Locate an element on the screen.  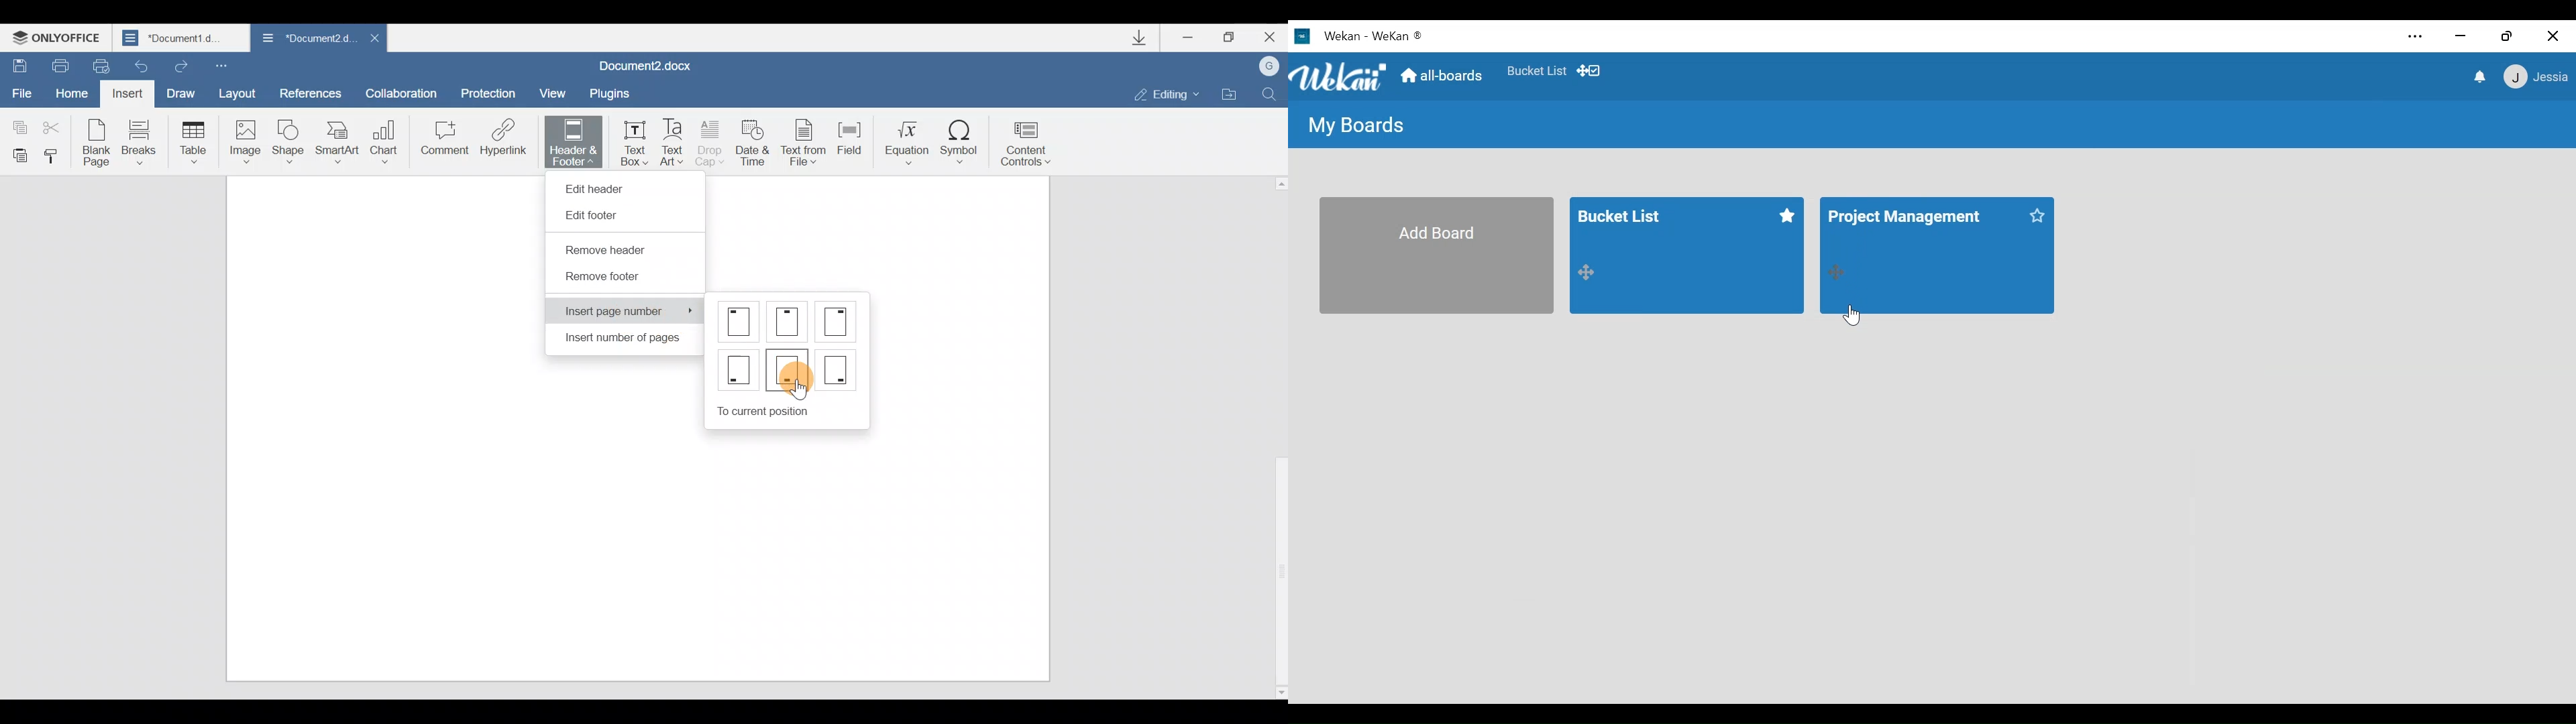
Cut is located at coordinates (55, 128).